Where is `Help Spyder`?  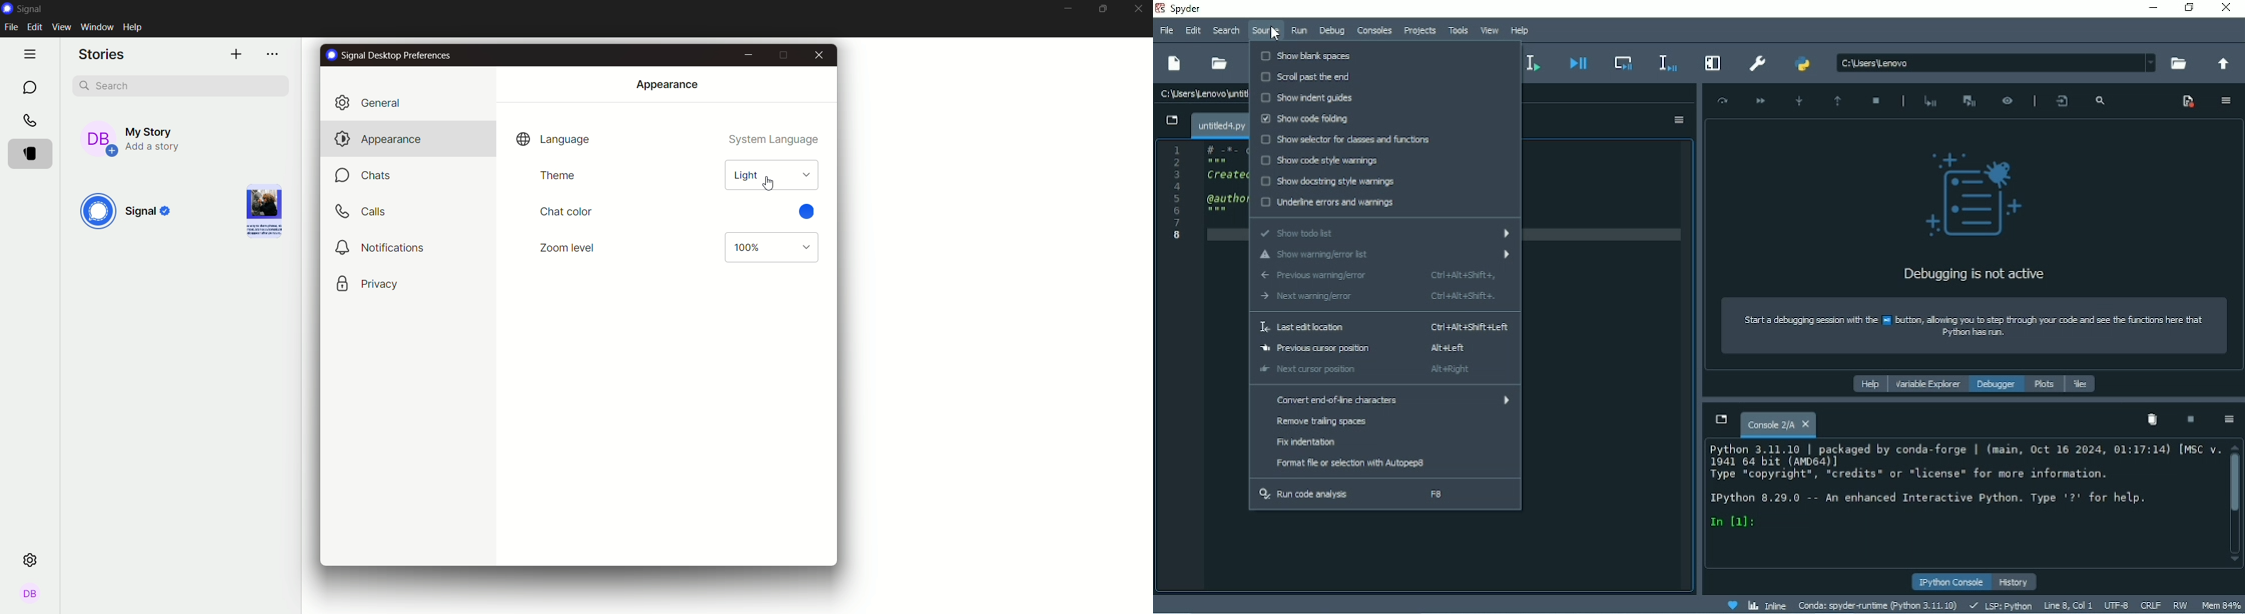
Help Spyder is located at coordinates (1732, 605).